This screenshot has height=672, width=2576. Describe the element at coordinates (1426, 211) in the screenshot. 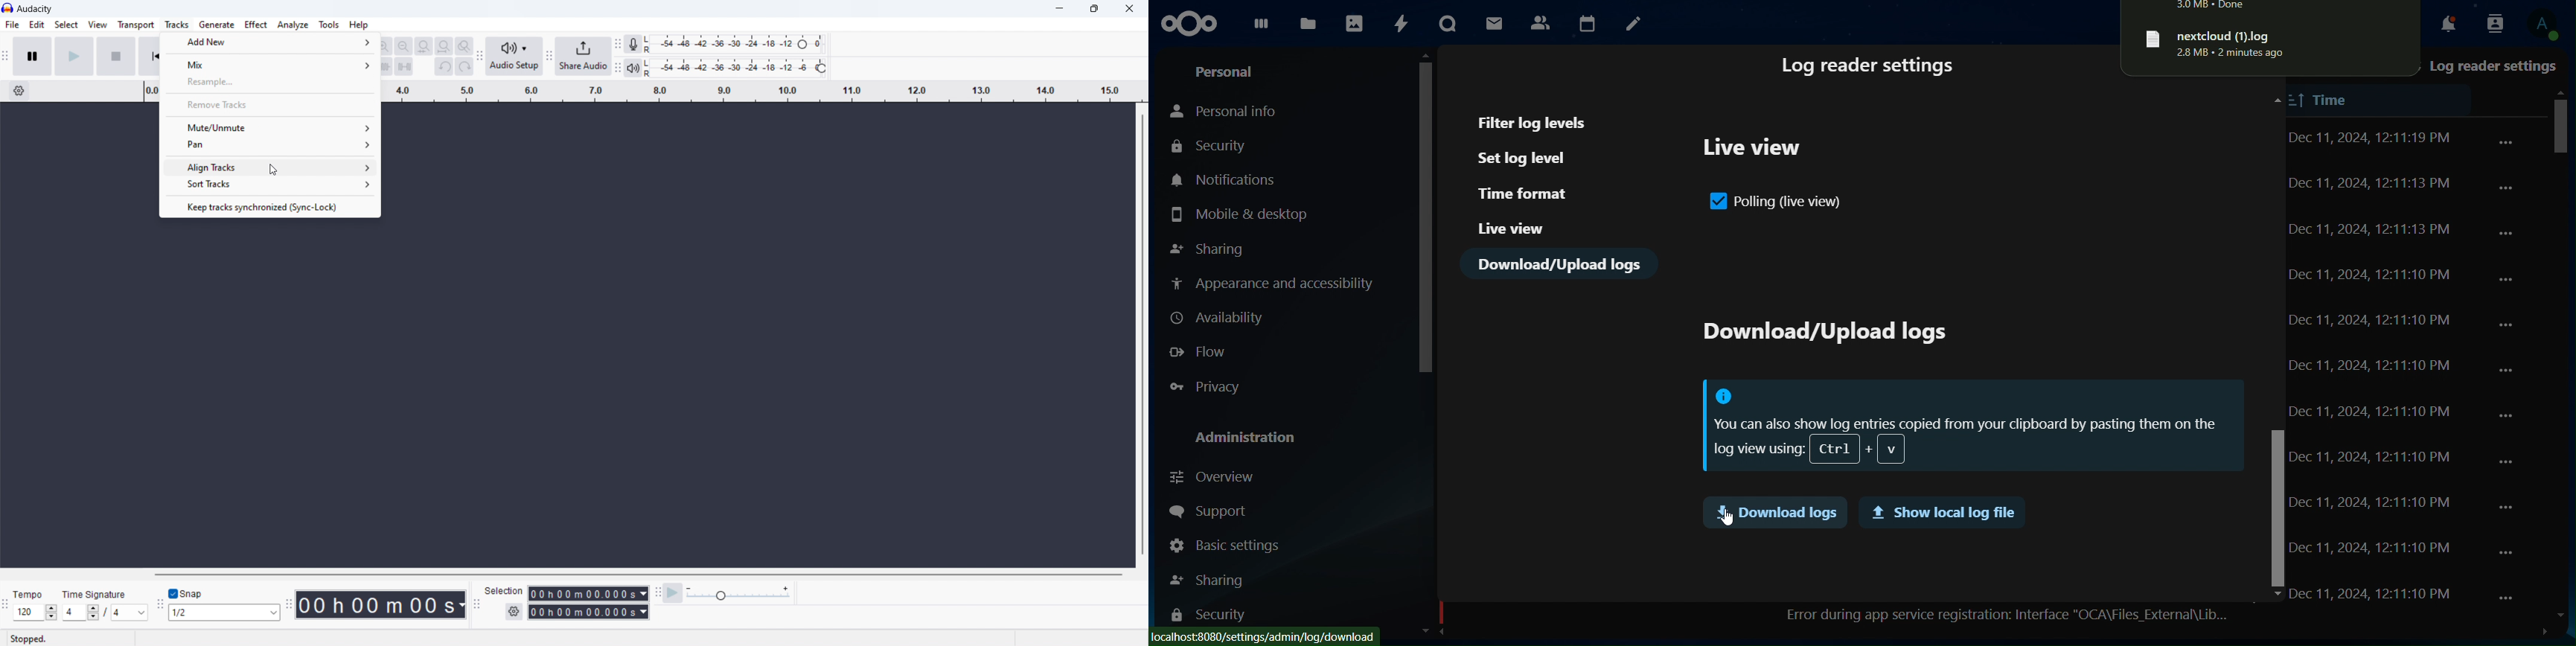

I see `scrollbar` at that location.